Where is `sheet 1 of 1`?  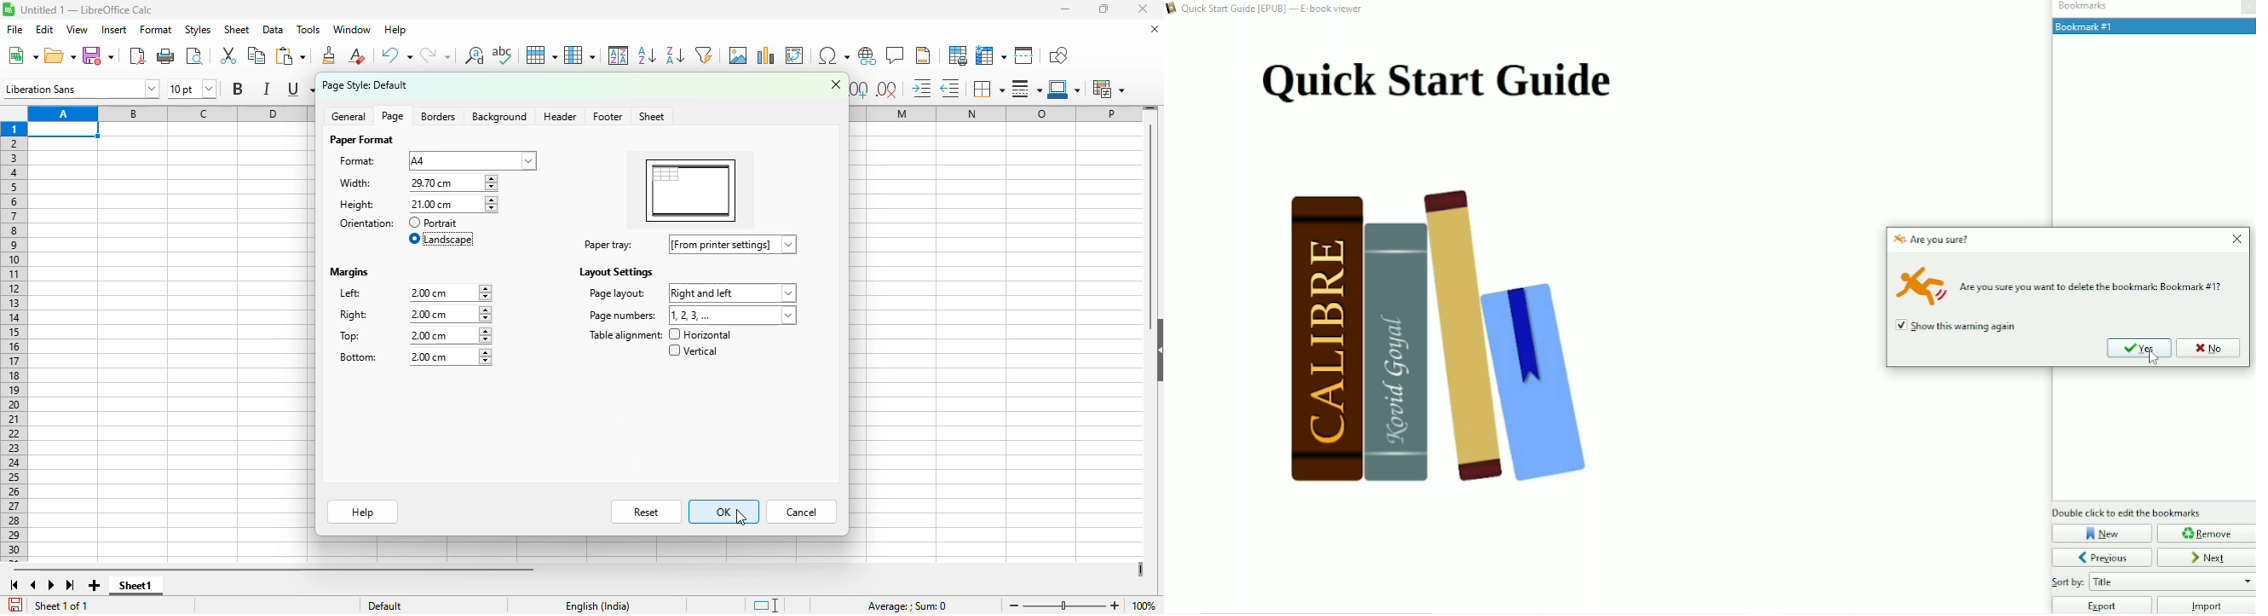
sheet 1 of 1 is located at coordinates (60, 605).